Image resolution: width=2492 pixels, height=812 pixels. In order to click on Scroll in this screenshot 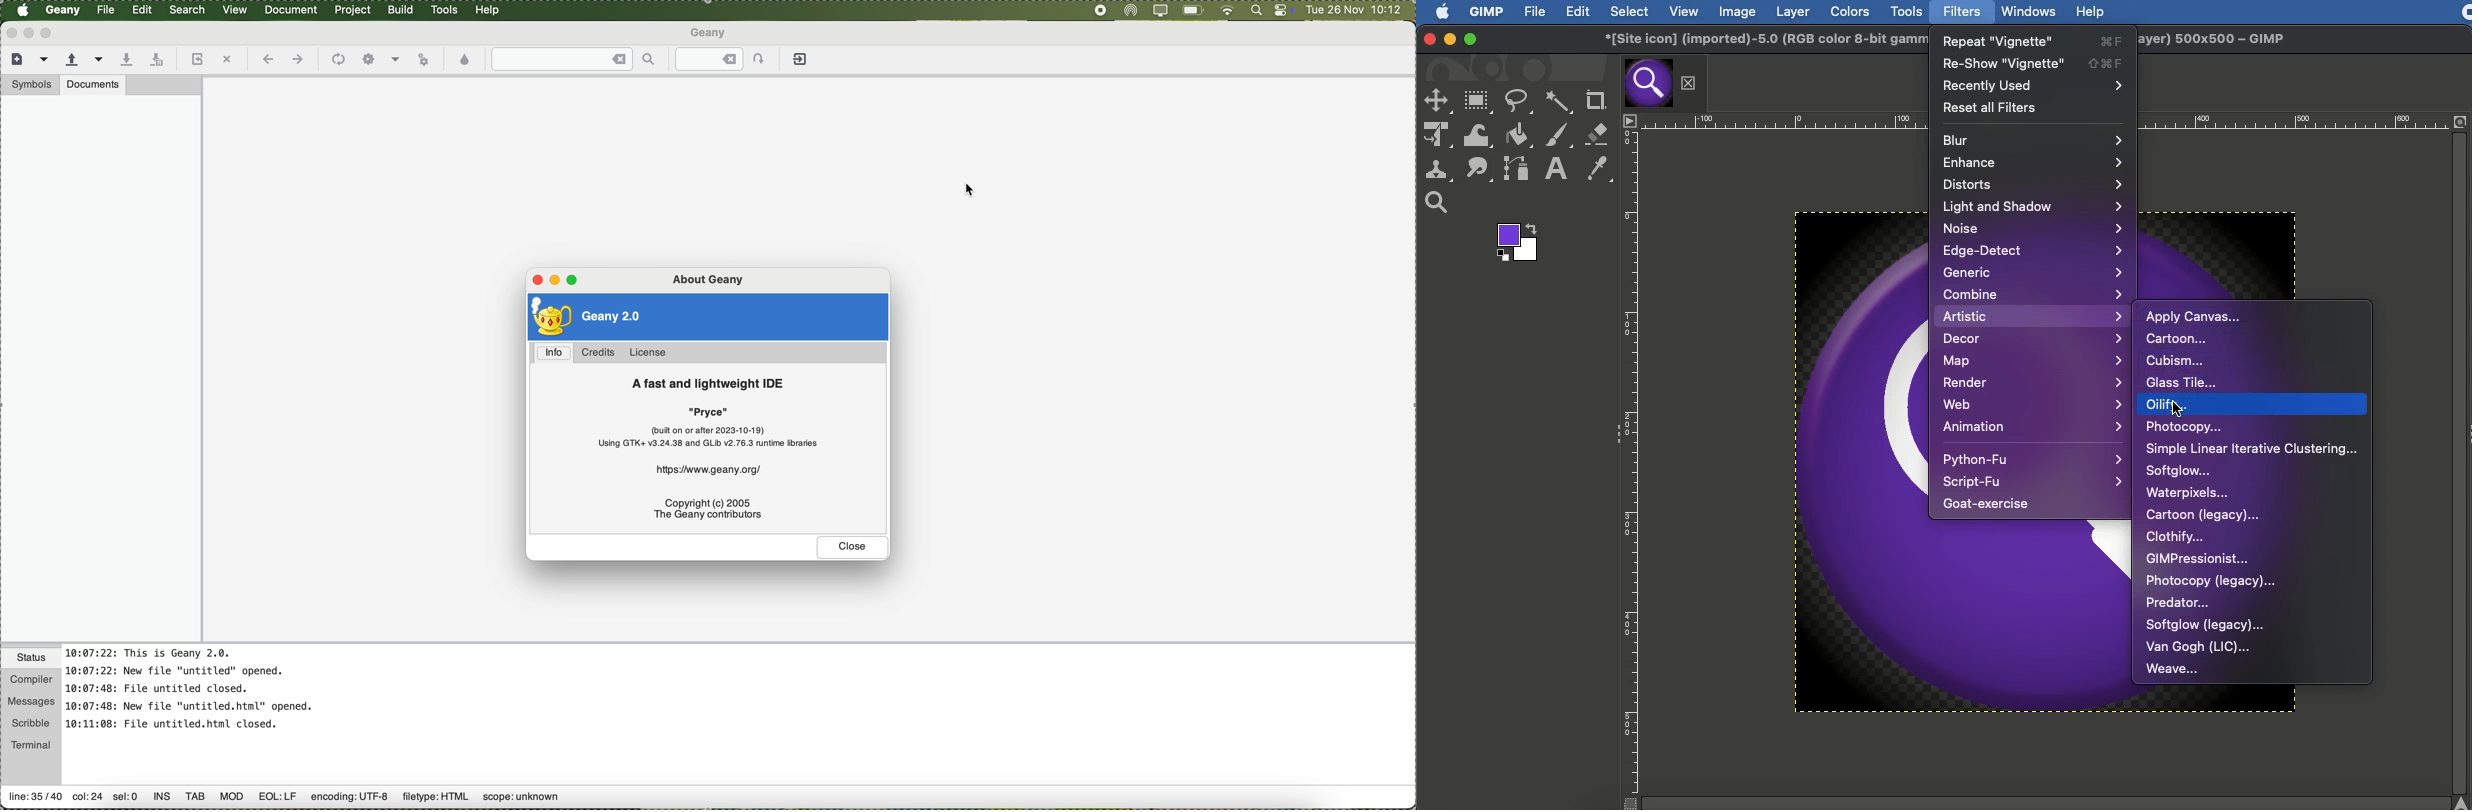, I will do `click(2463, 472)`.